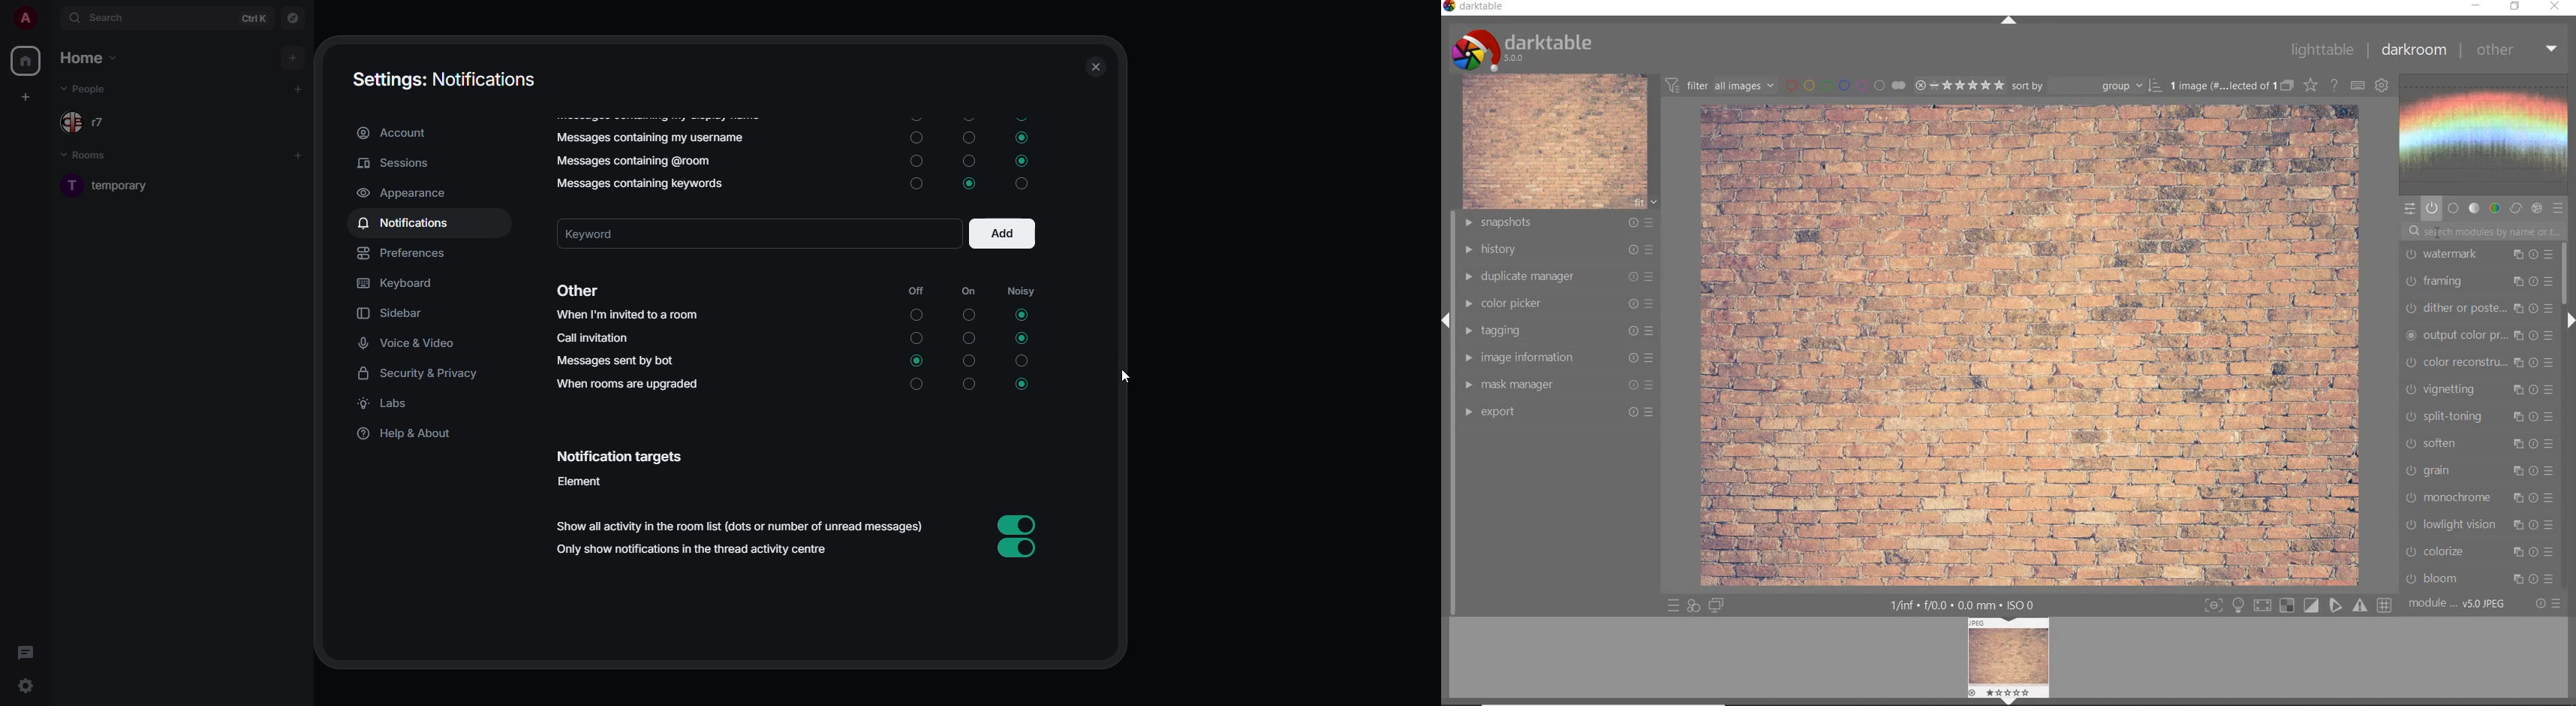 The height and width of the screenshot is (728, 2576). I want to click on ctrl K, so click(254, 17).